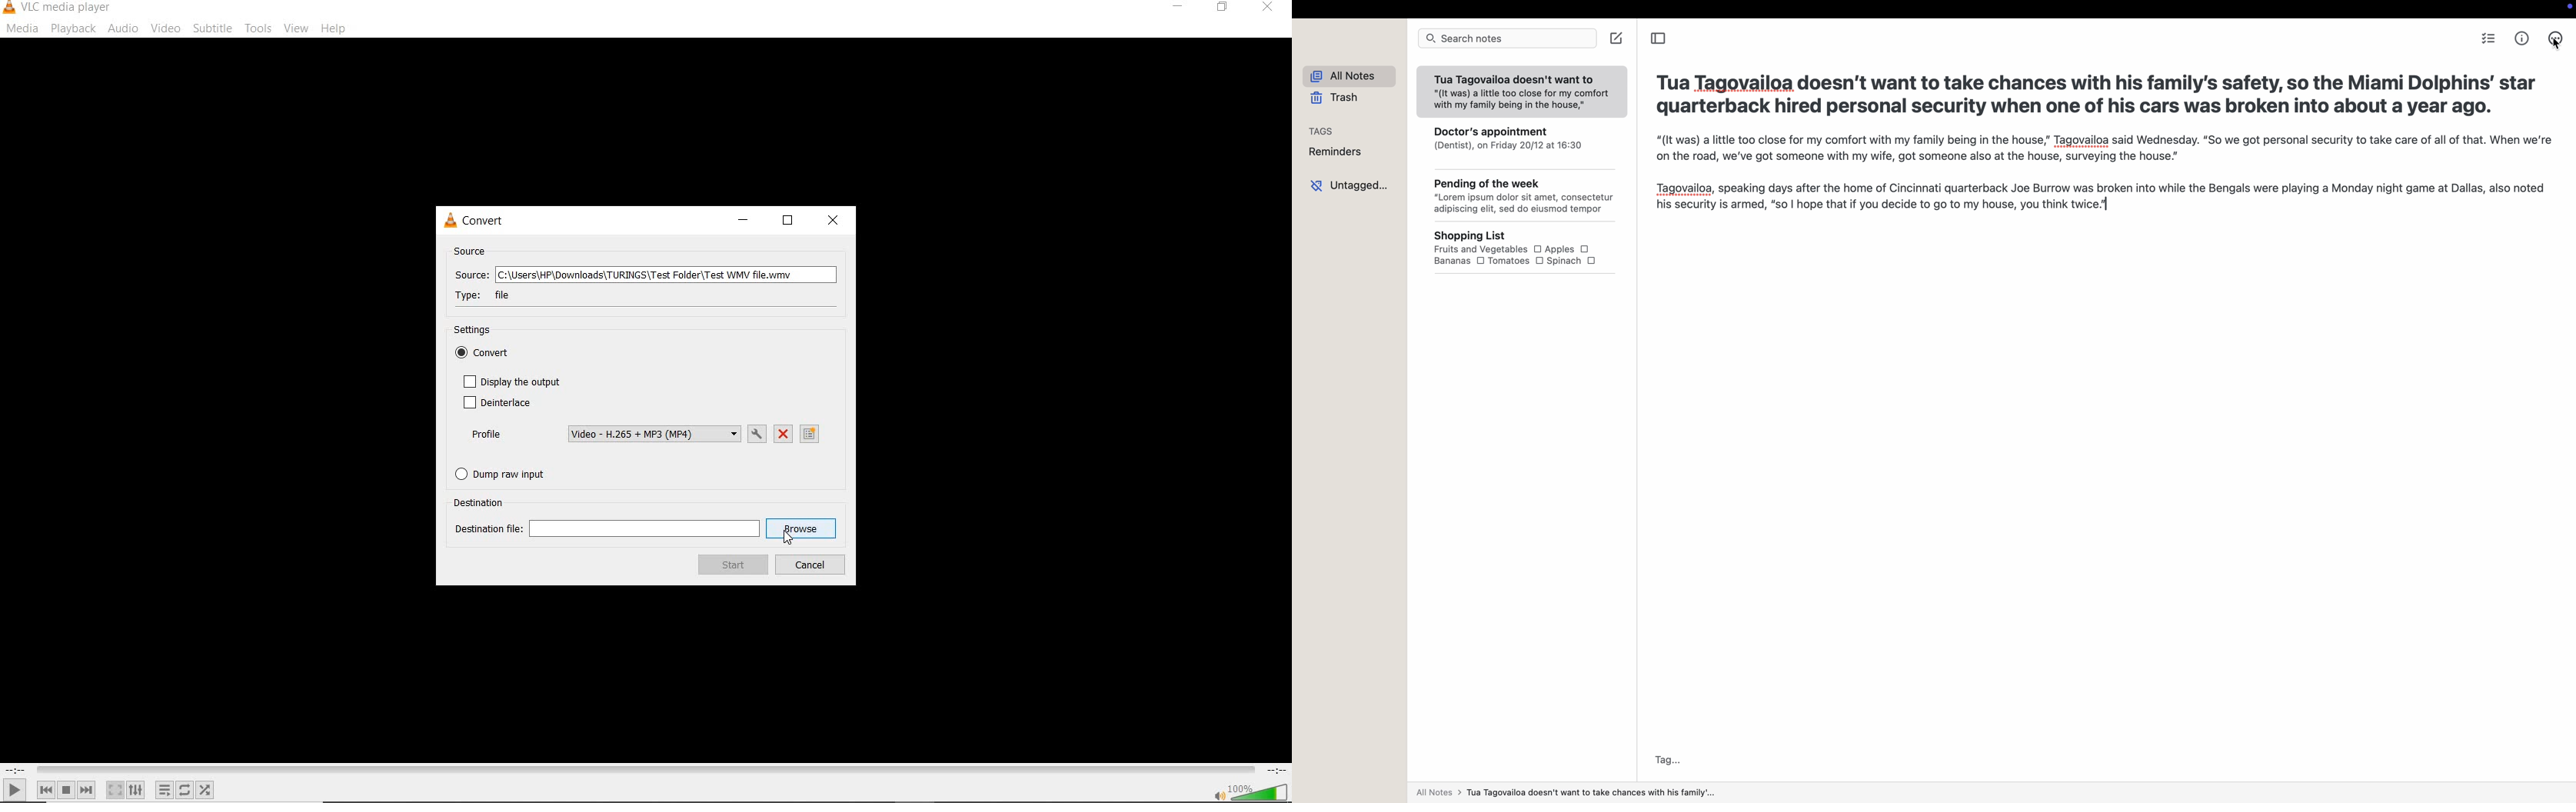 The height and width of the screenshot is (812, 2576). What do you see at coordinates (257, 26) in the screenshot?
I see `tools` at bounding box center [257, 26].